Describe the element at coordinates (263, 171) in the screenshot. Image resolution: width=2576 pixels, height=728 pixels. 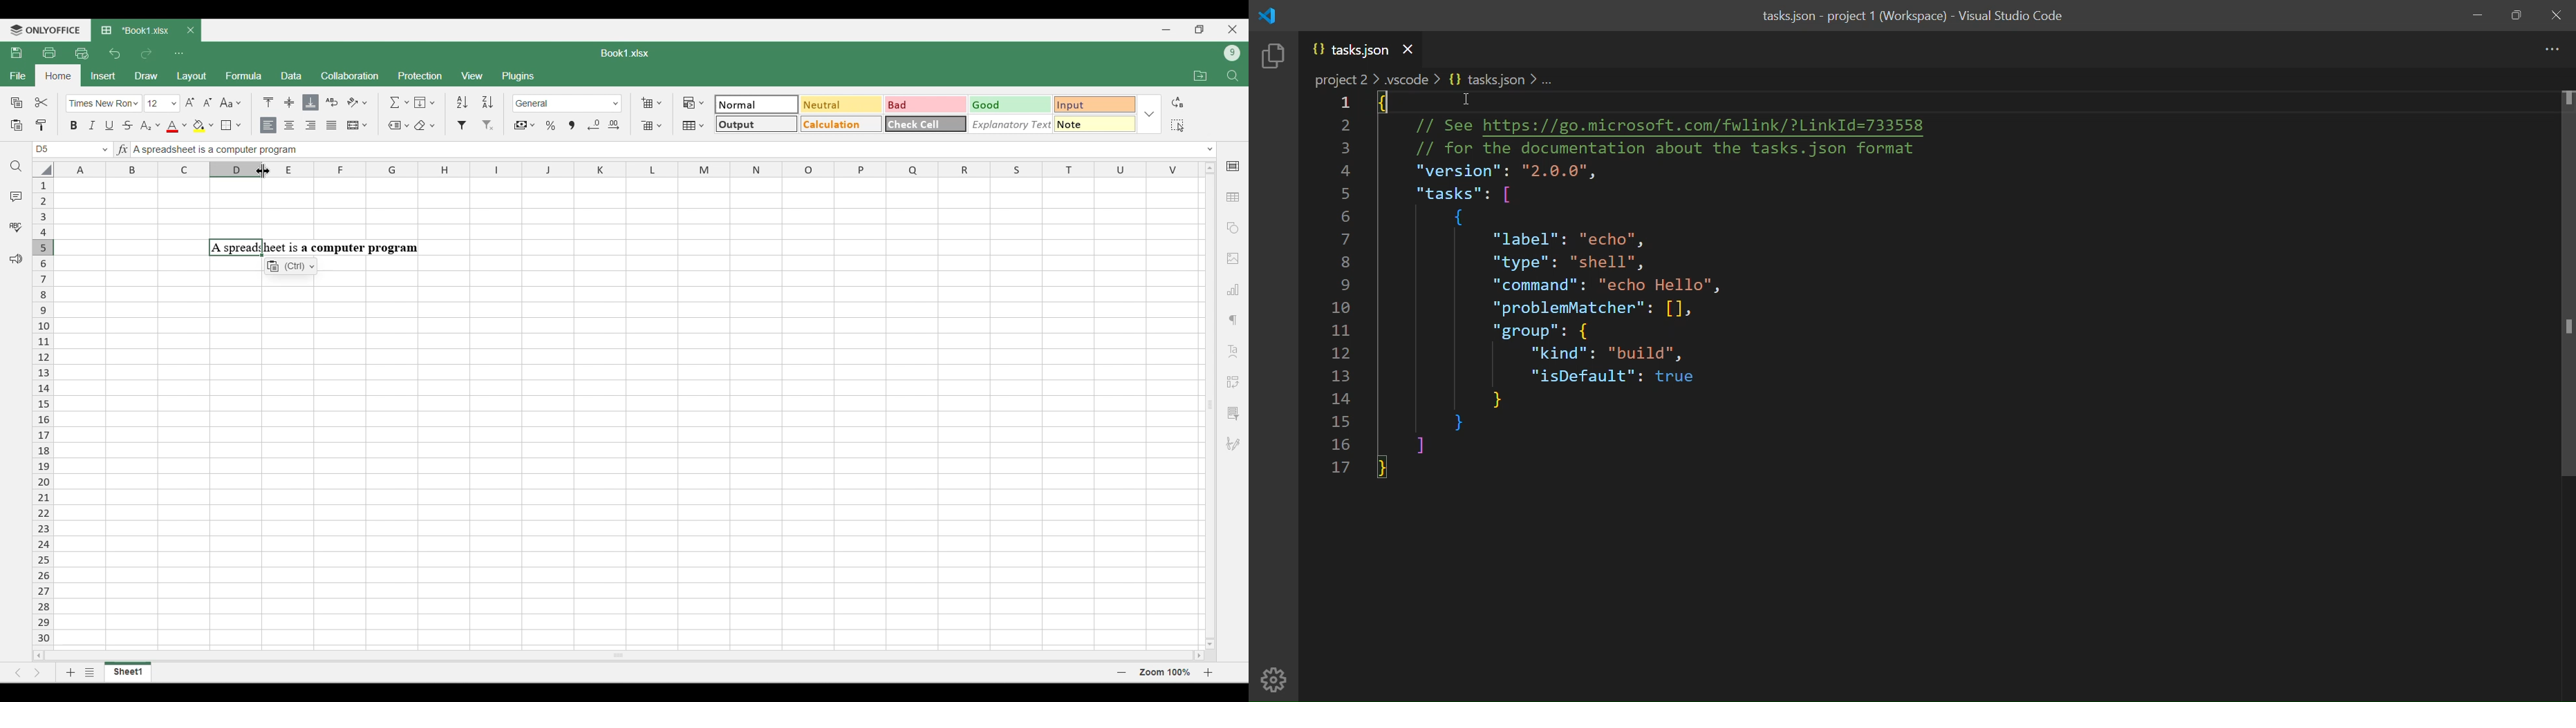
I see `Cursor ` at that location.